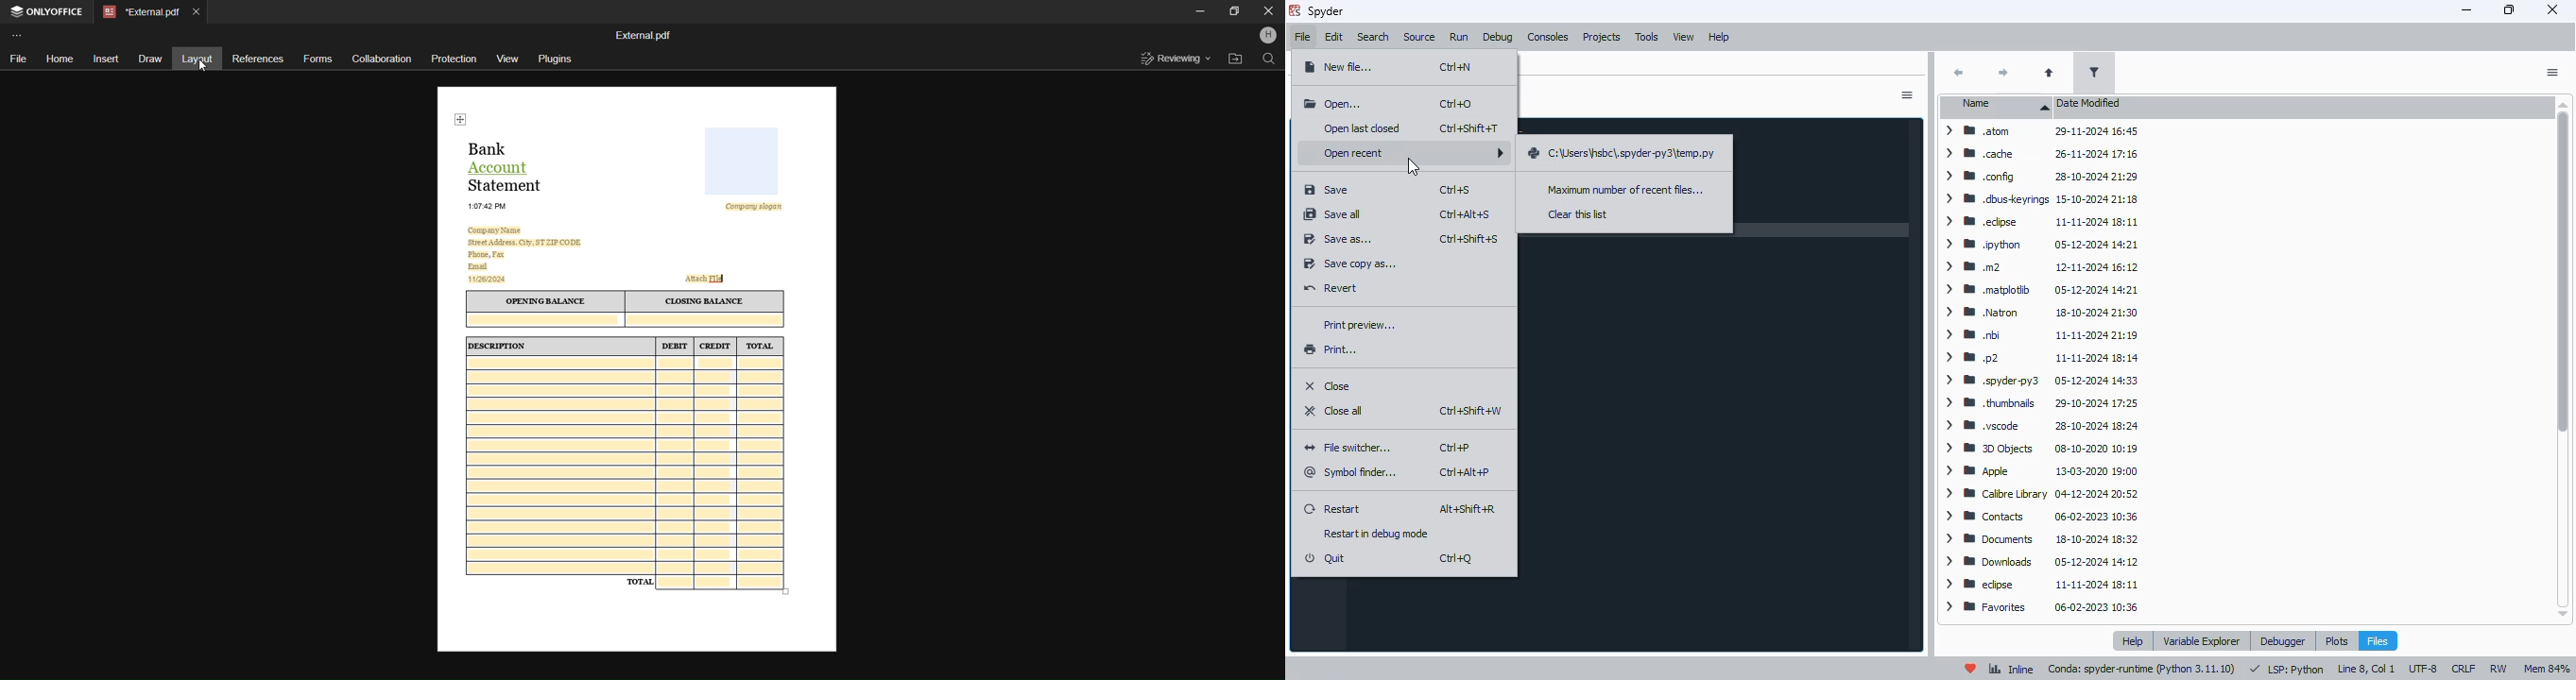 The width and height of the screenshot is (2576, 700). Describe the element at coordinates (2002, 73) in the screenshot. I see `next` at that location.